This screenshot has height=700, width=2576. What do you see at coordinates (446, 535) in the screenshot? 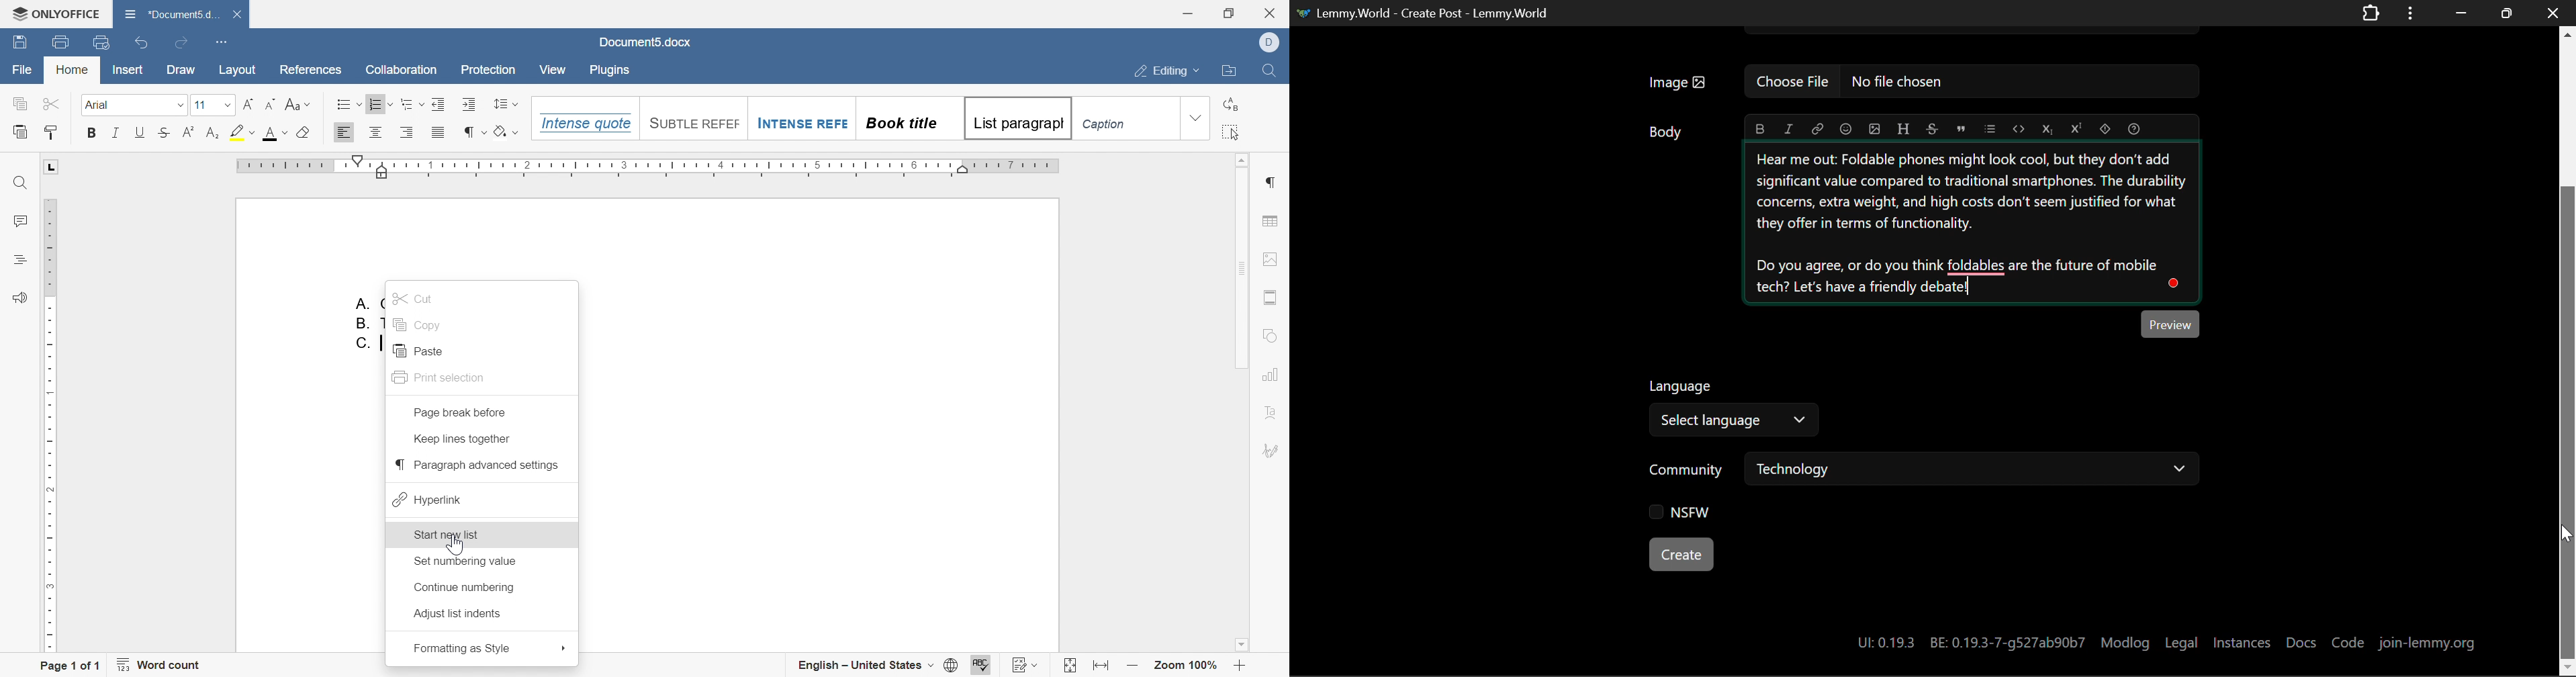
I see `start new list` at bounding box center [446, 535].